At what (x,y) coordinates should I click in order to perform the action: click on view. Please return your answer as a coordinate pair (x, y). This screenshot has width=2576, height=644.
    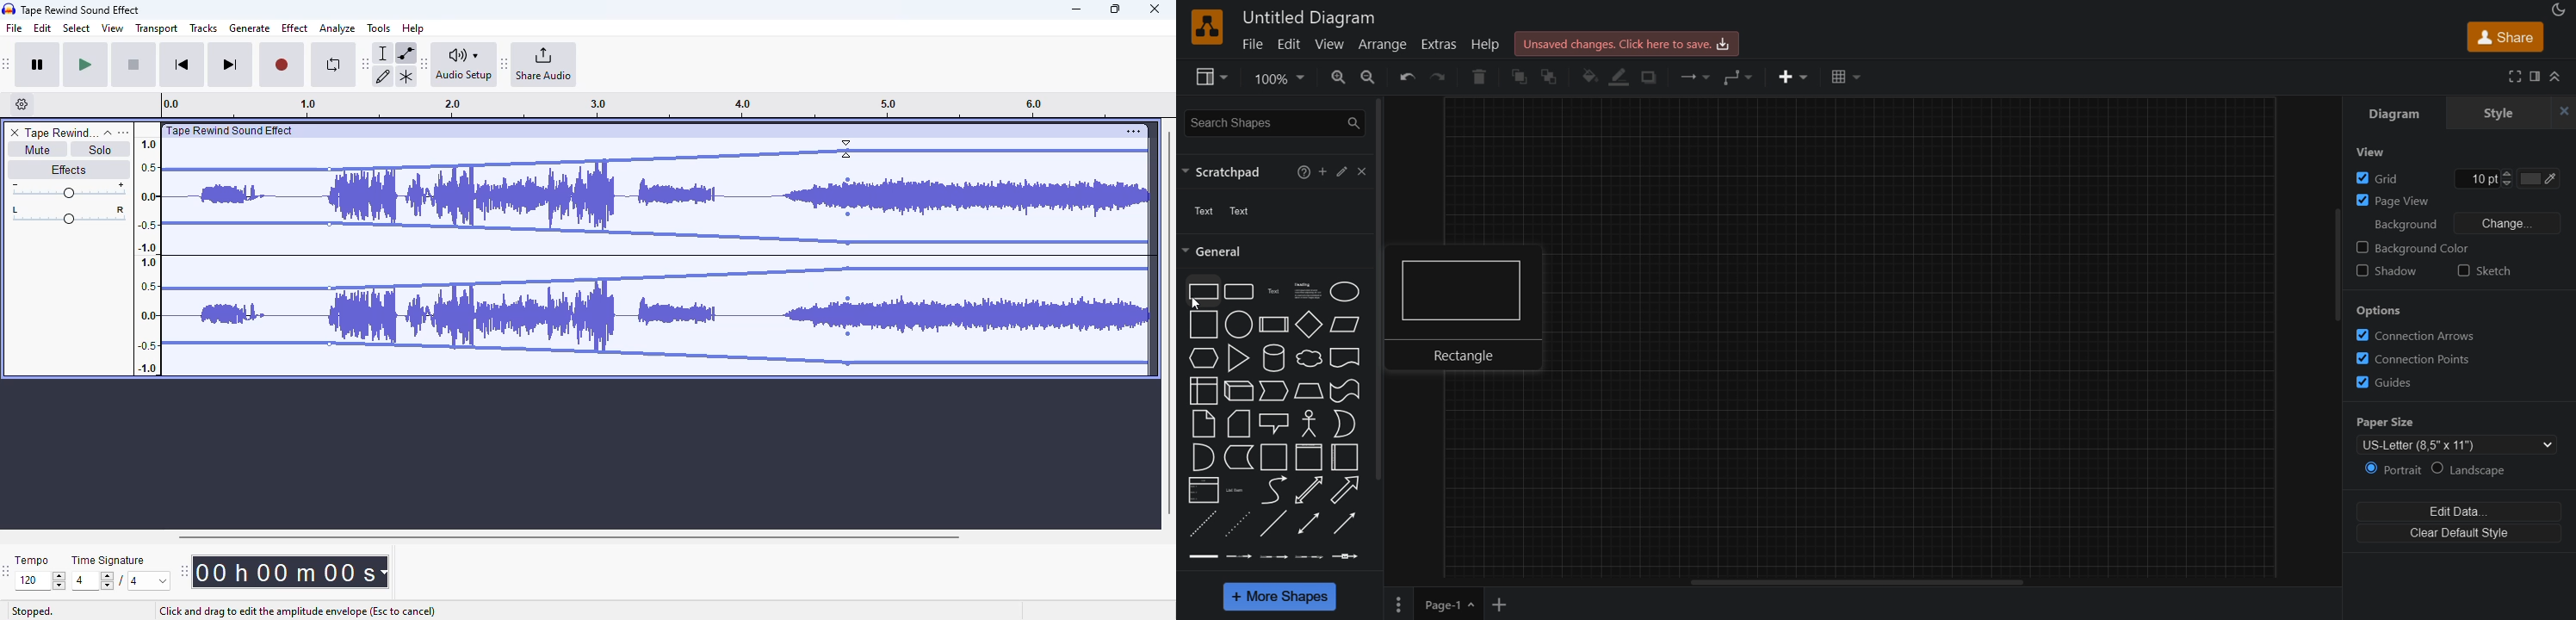
    Looking at the image, I should click on (1209, 75).